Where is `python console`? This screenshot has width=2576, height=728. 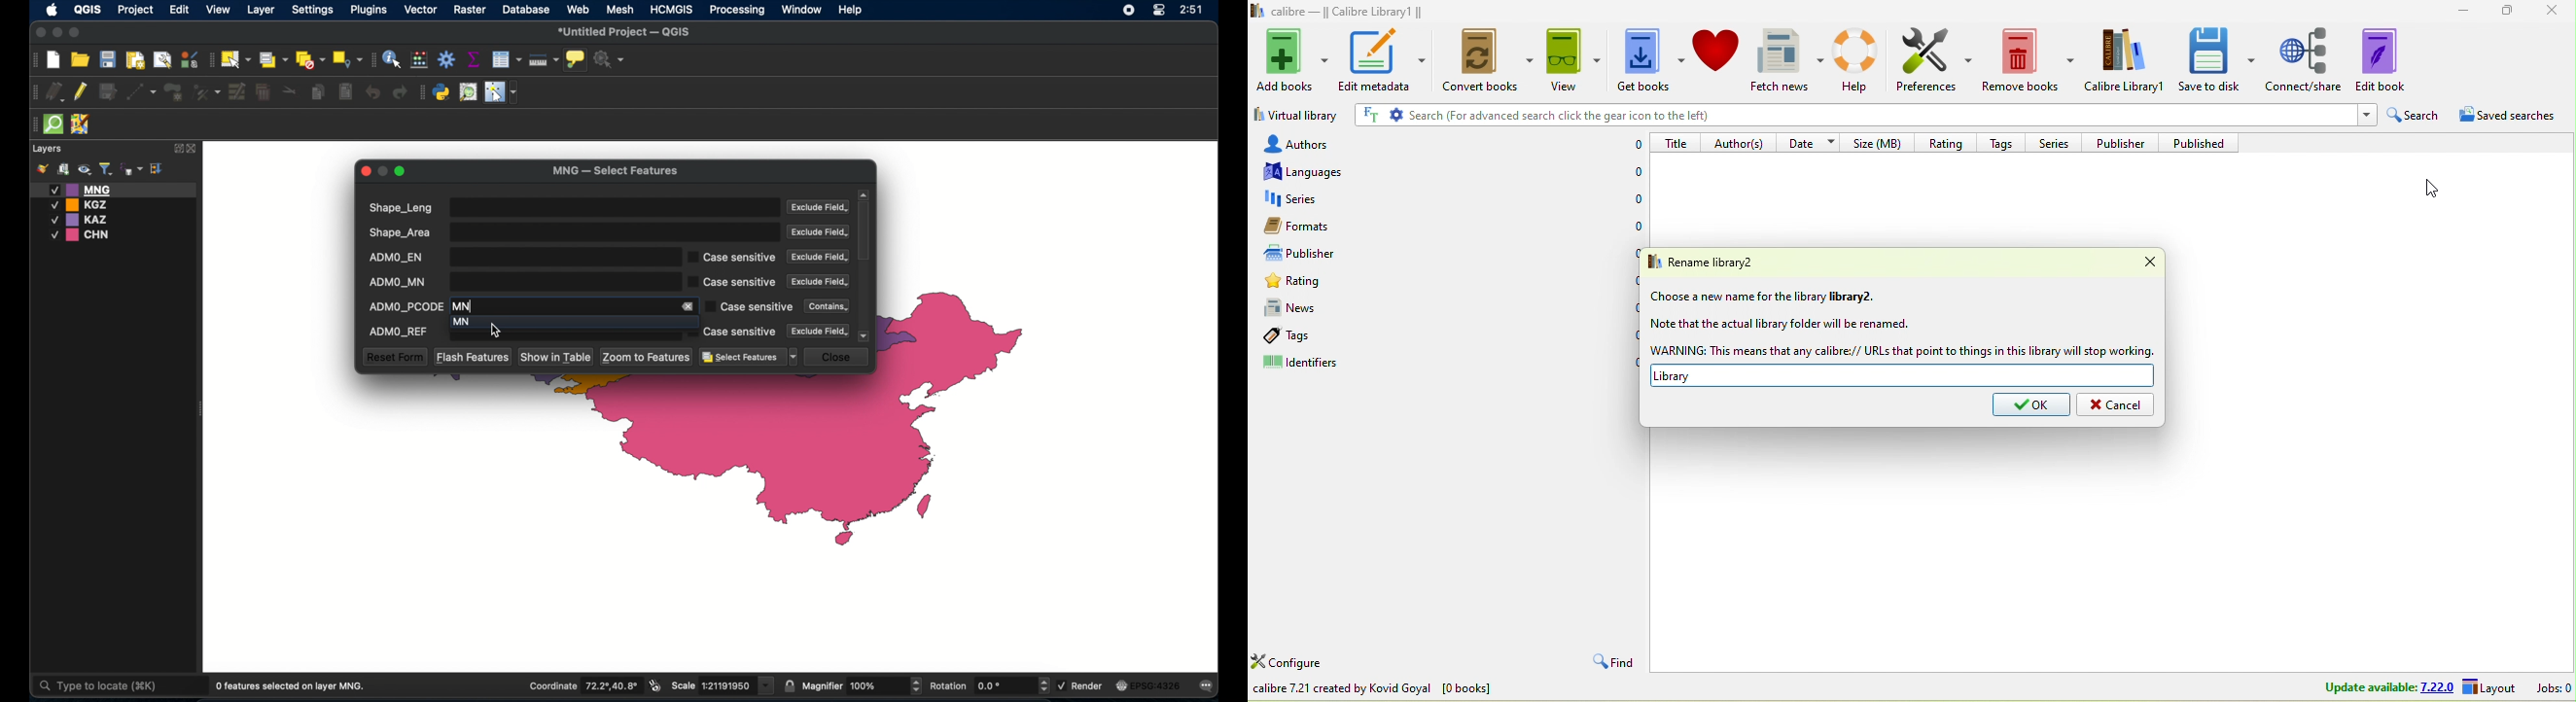
python console is located at coordinates (442, 92).